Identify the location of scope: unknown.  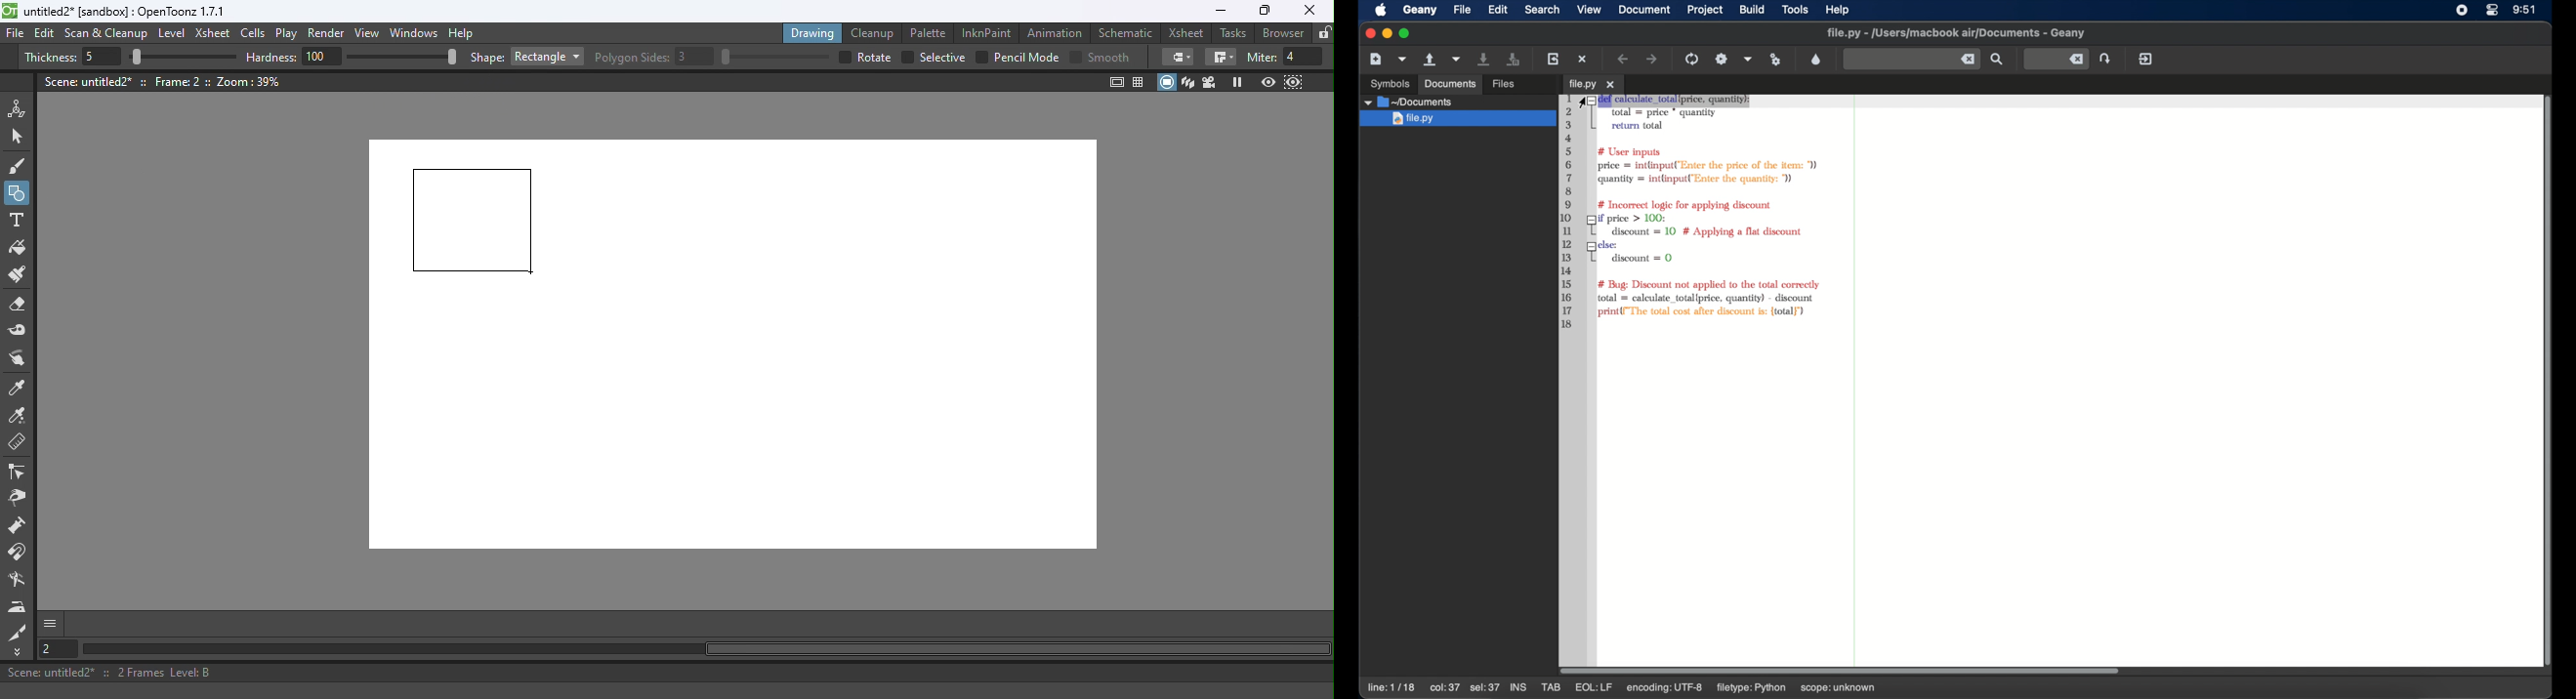
(1838, 689).